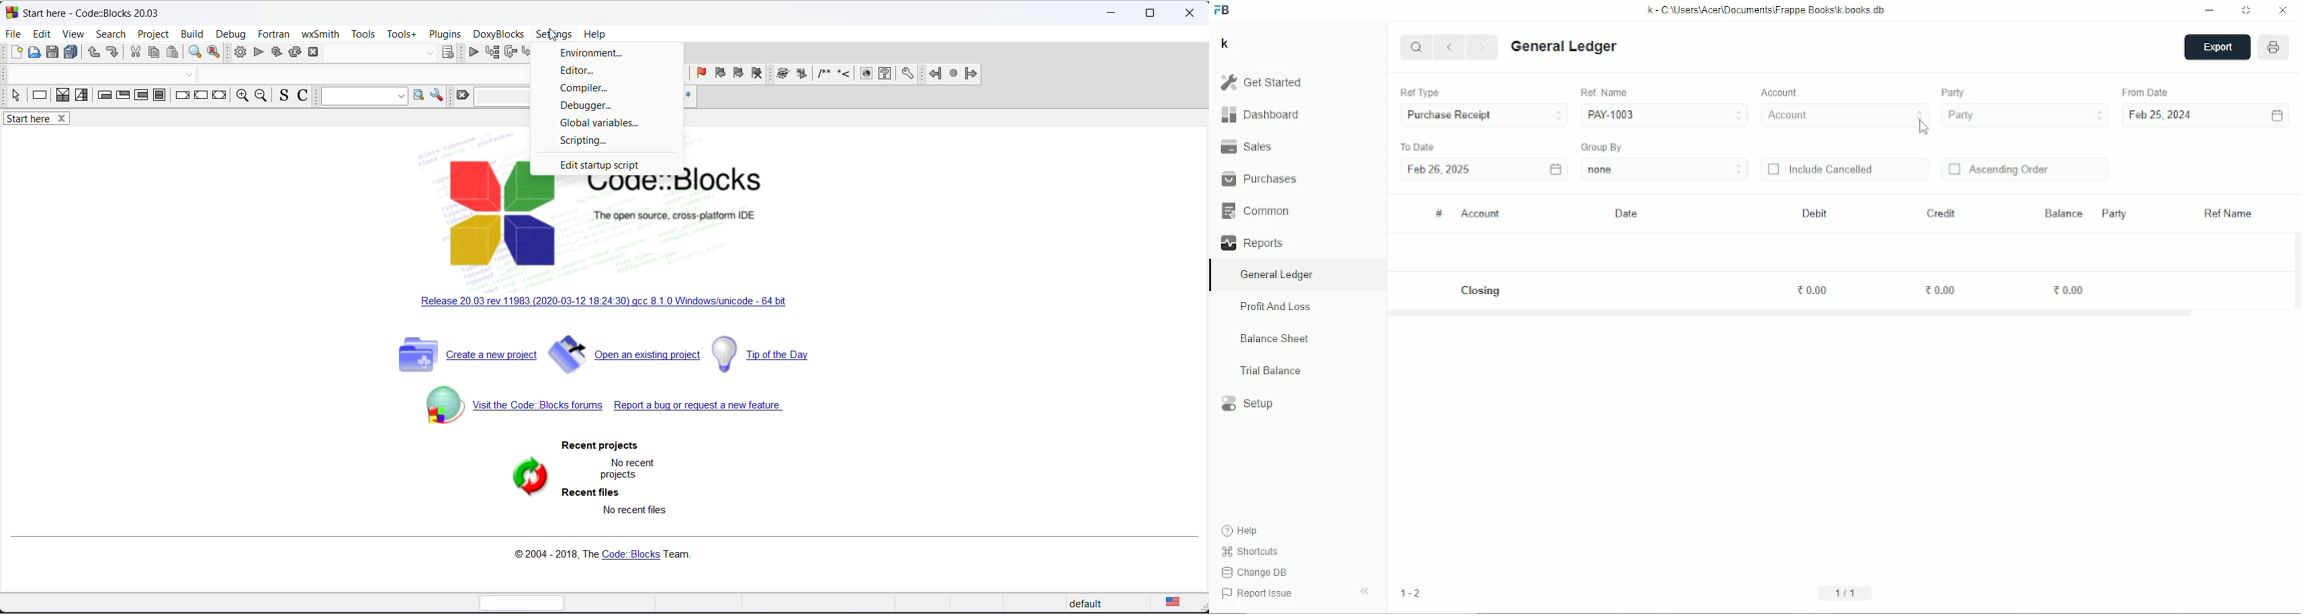  I want to click on build, so click(239, 52).